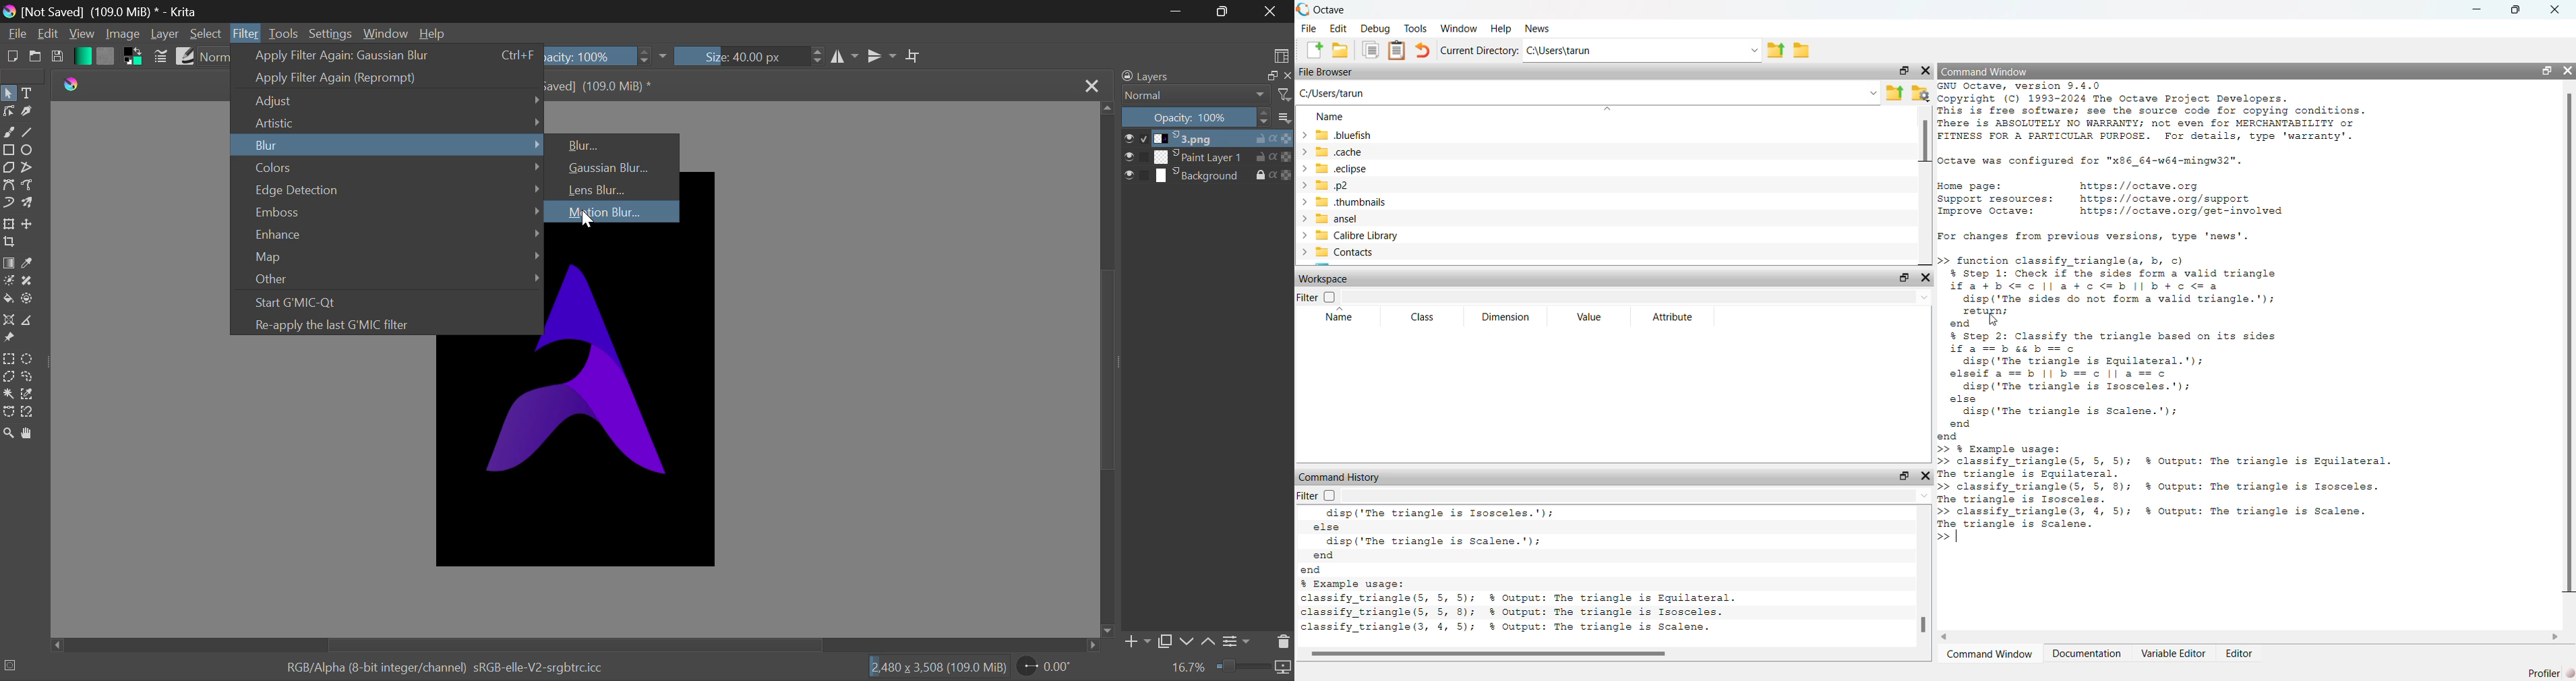 This screenshot has height=700, width=2576. What do you see at coordinates (587, 221) in the screenshot?
I see `Cursor on Motion Blur` at bounding box center [587, 221].